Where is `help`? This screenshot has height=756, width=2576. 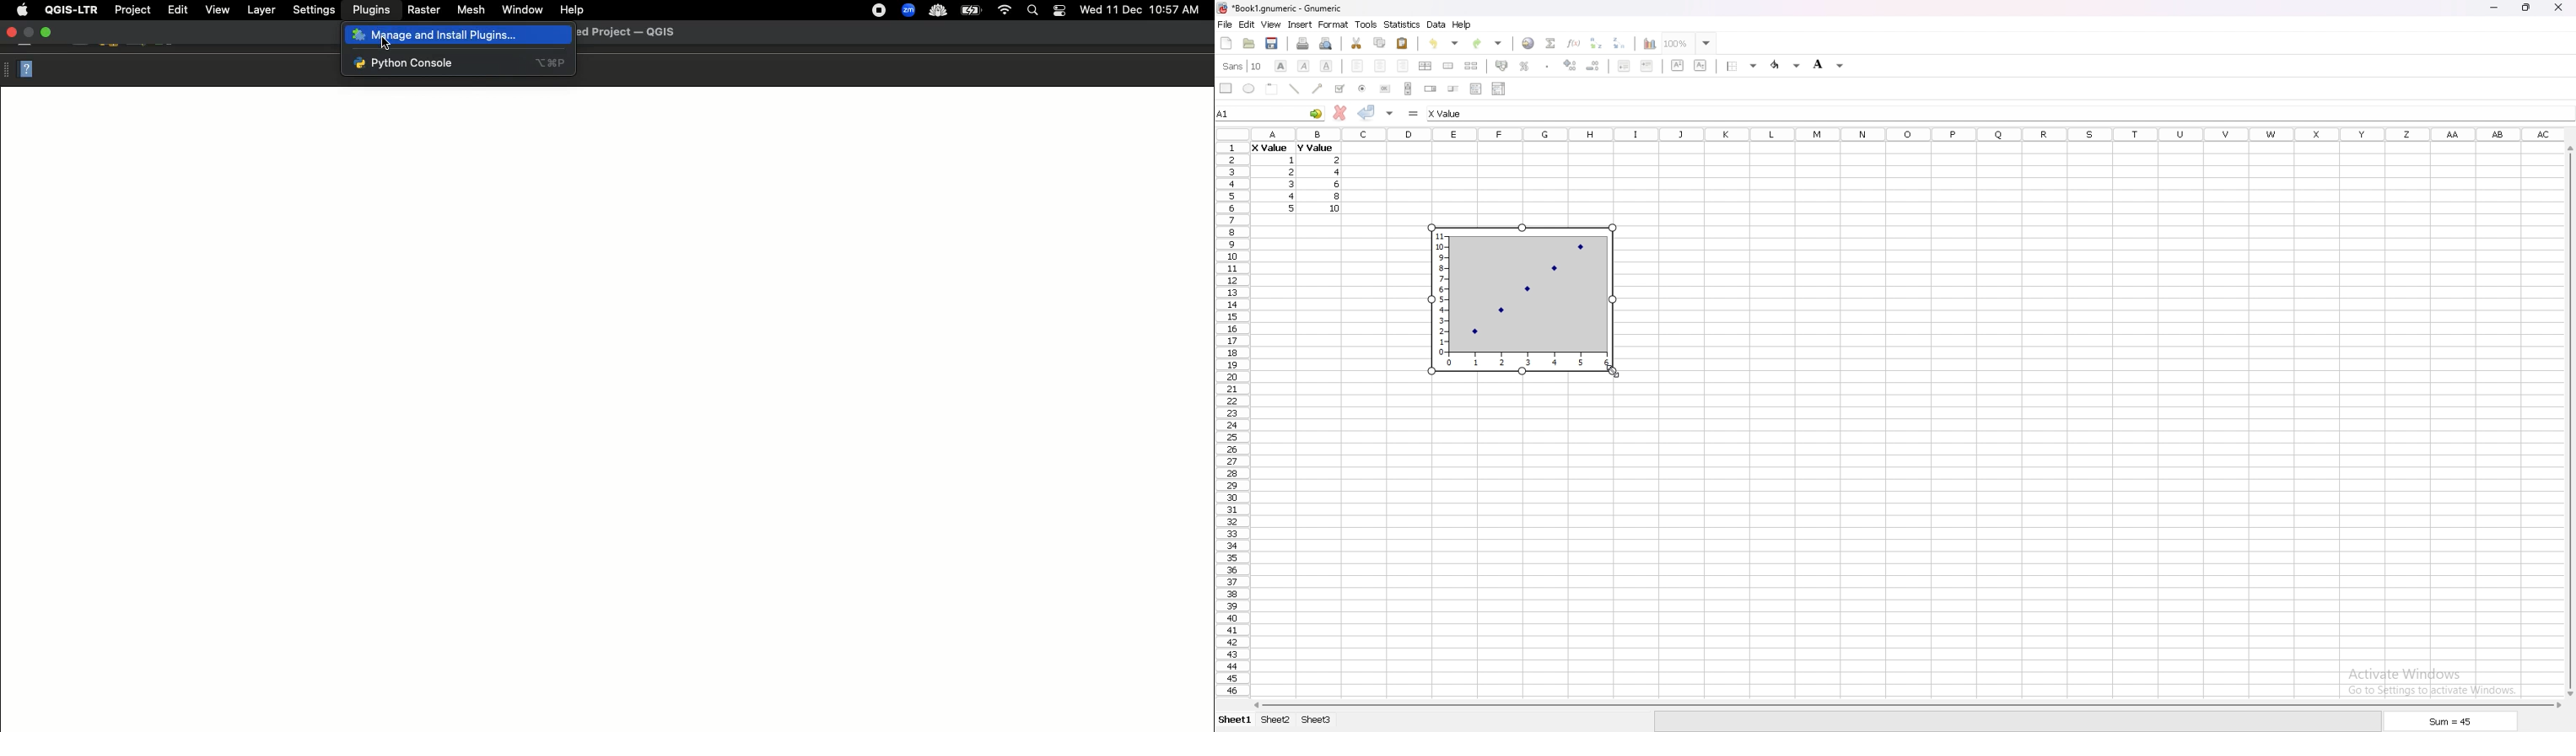 help is located at coordinates (1462, 24).